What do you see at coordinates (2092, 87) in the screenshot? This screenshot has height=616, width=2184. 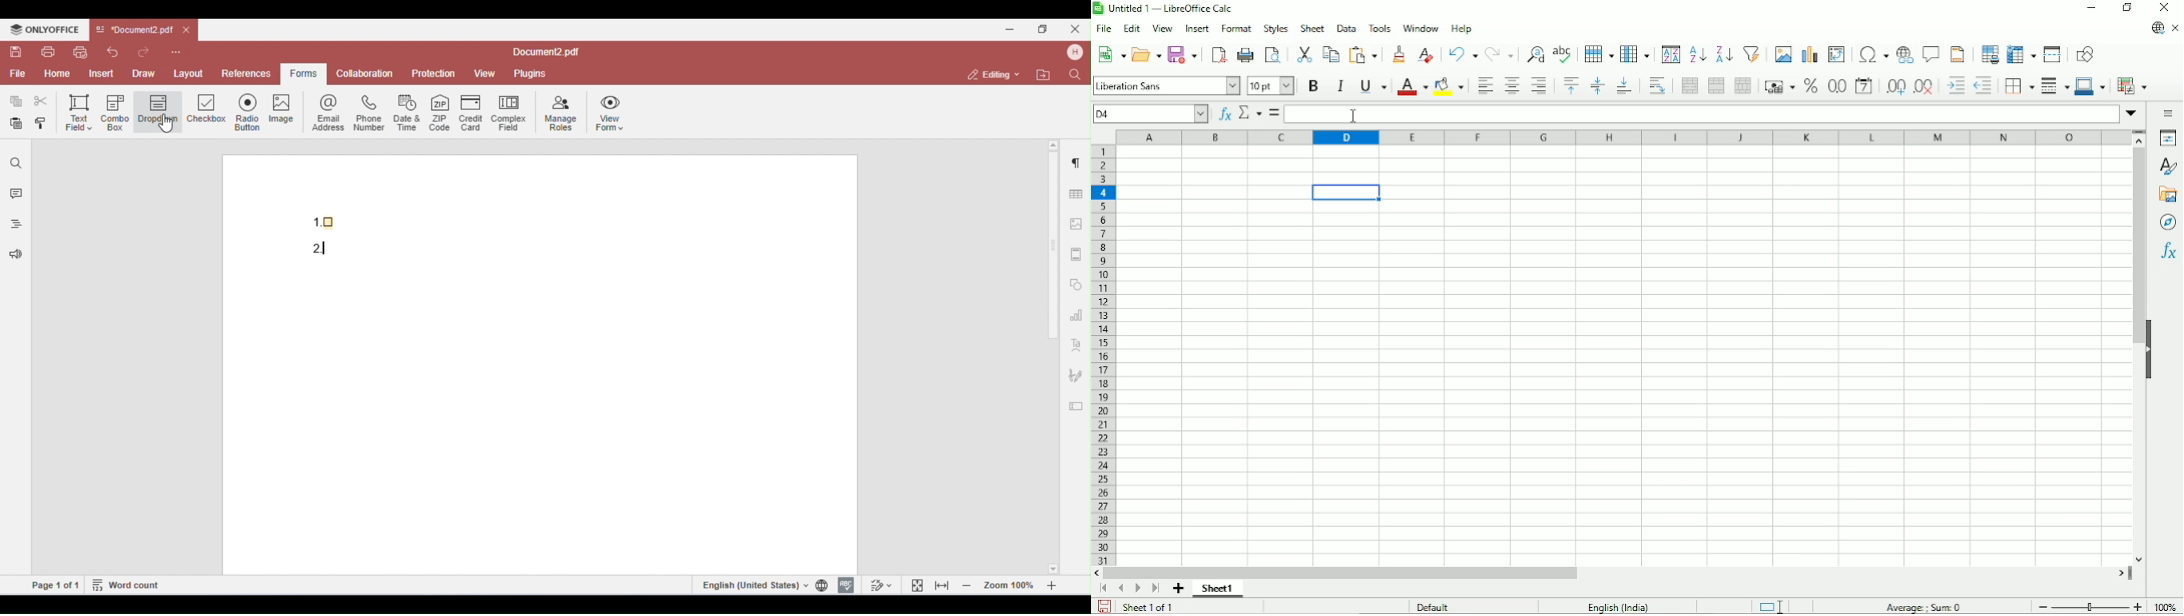 I see `Border color` at bounding box center [2092, 87].